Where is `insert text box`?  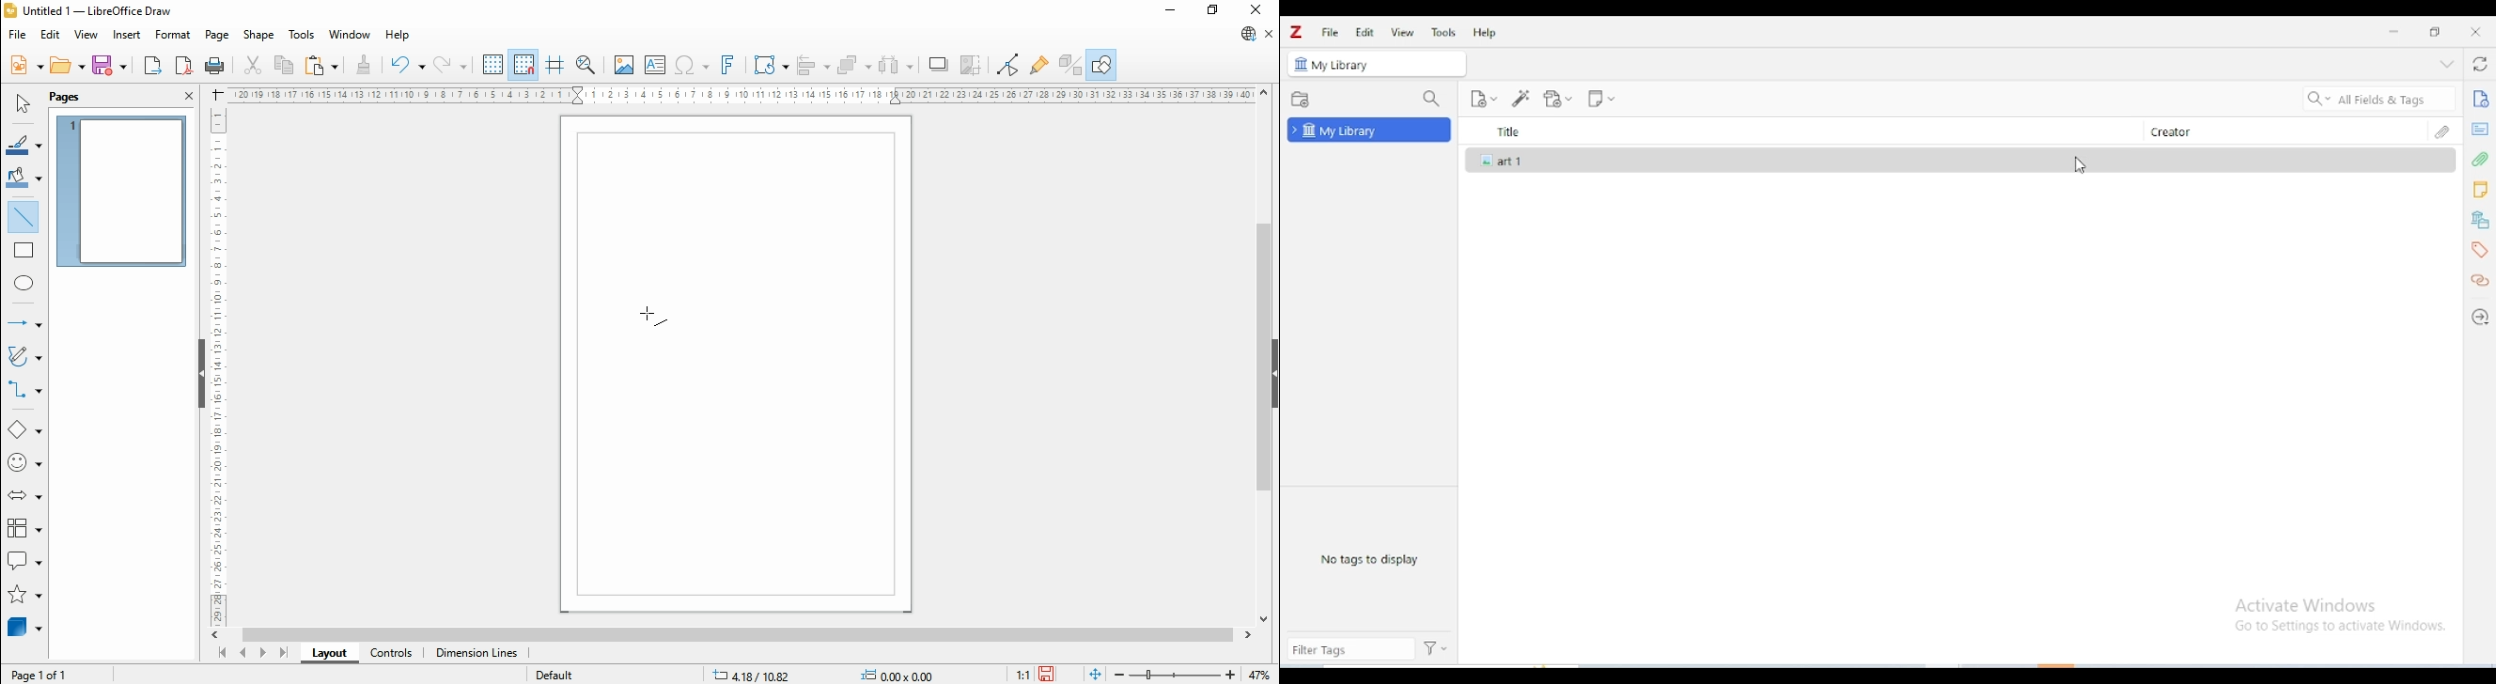 insert text box is located at coordinates (653, 64).